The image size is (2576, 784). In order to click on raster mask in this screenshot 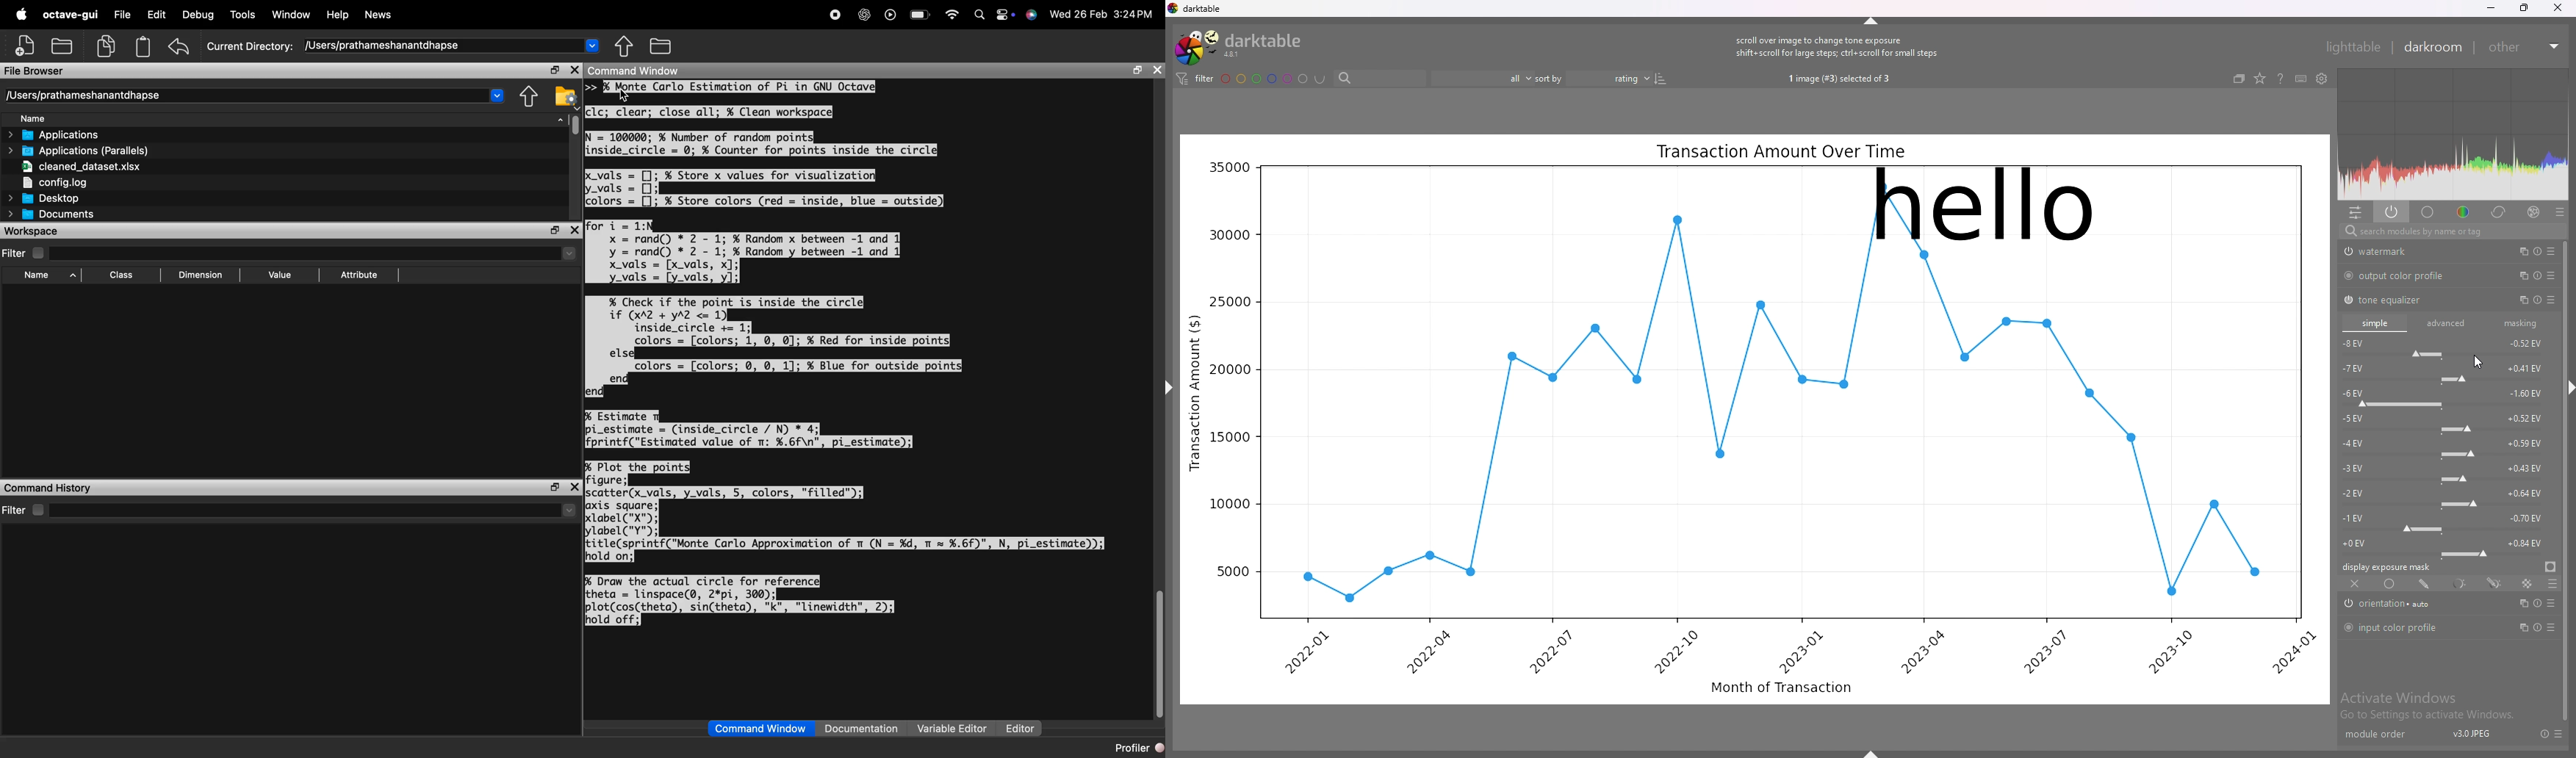, I will do `click(2525, 583)`.